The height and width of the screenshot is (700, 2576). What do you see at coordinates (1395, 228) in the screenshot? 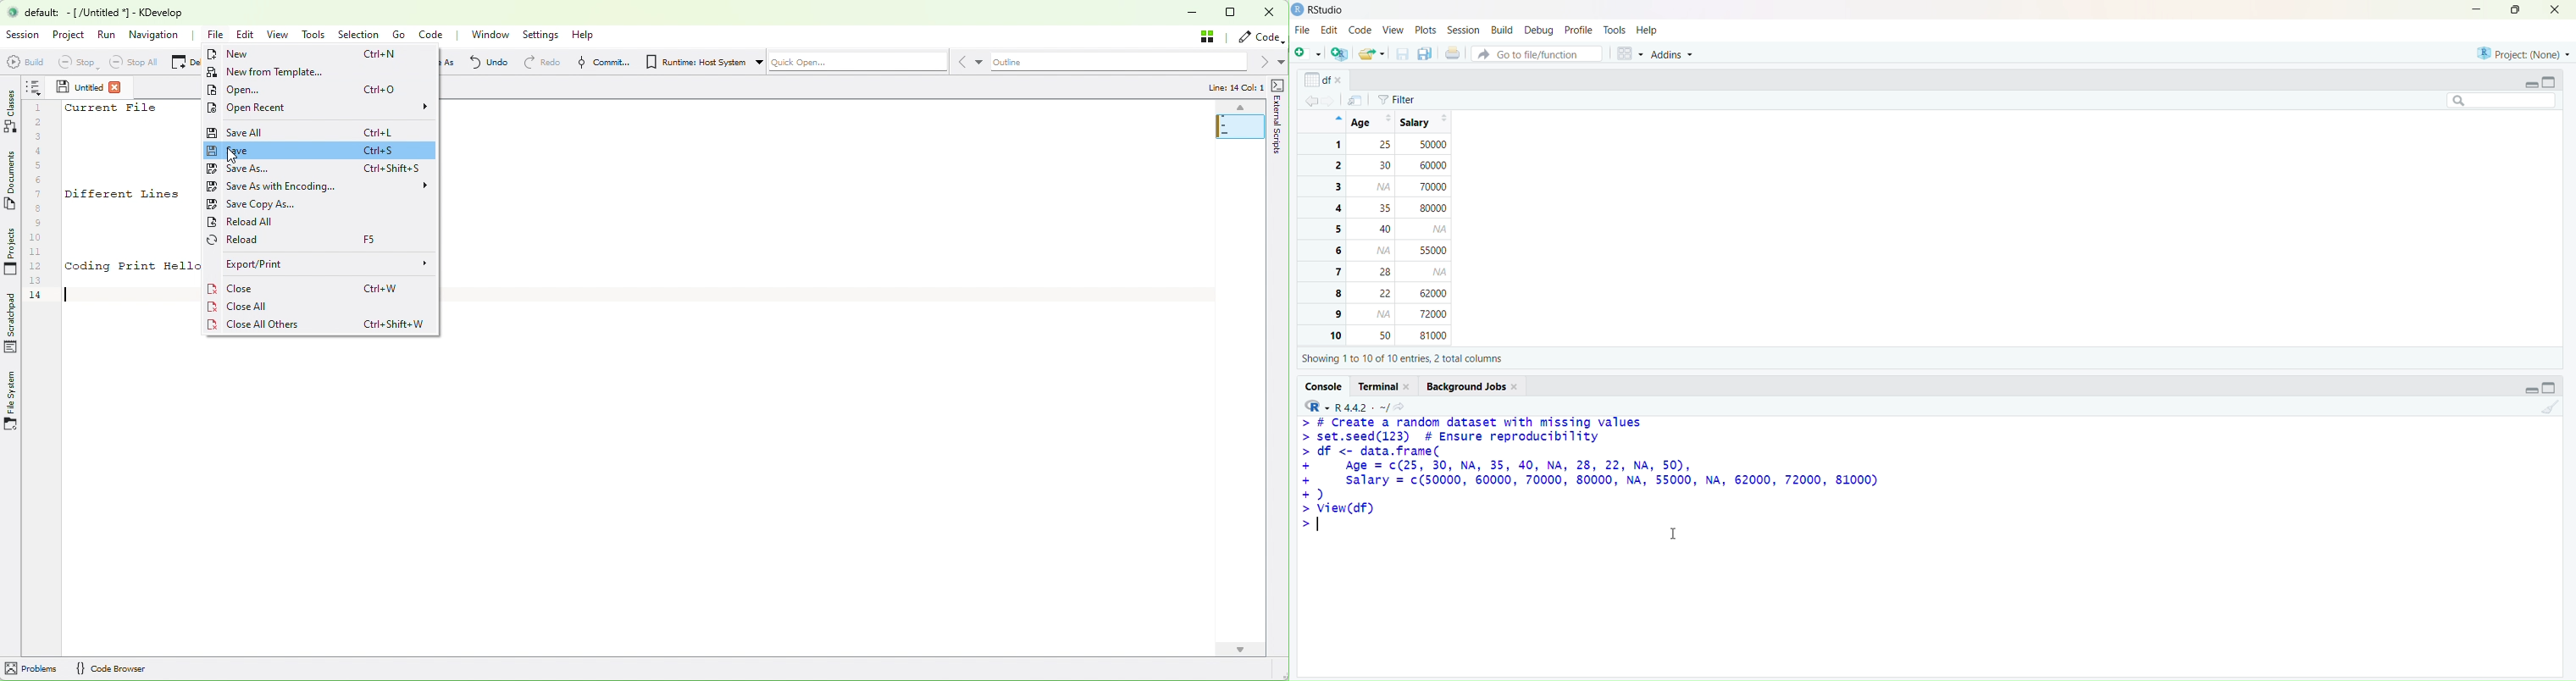
I see `Age Salary
1 25 50000
2 30 60000
3 N 70000
4 35 80000
5 40 NA
6 NA 55000
7 28 NA
8 22 62000
9 N 72000
10 50 81000` at bounding box center [1395, 228].